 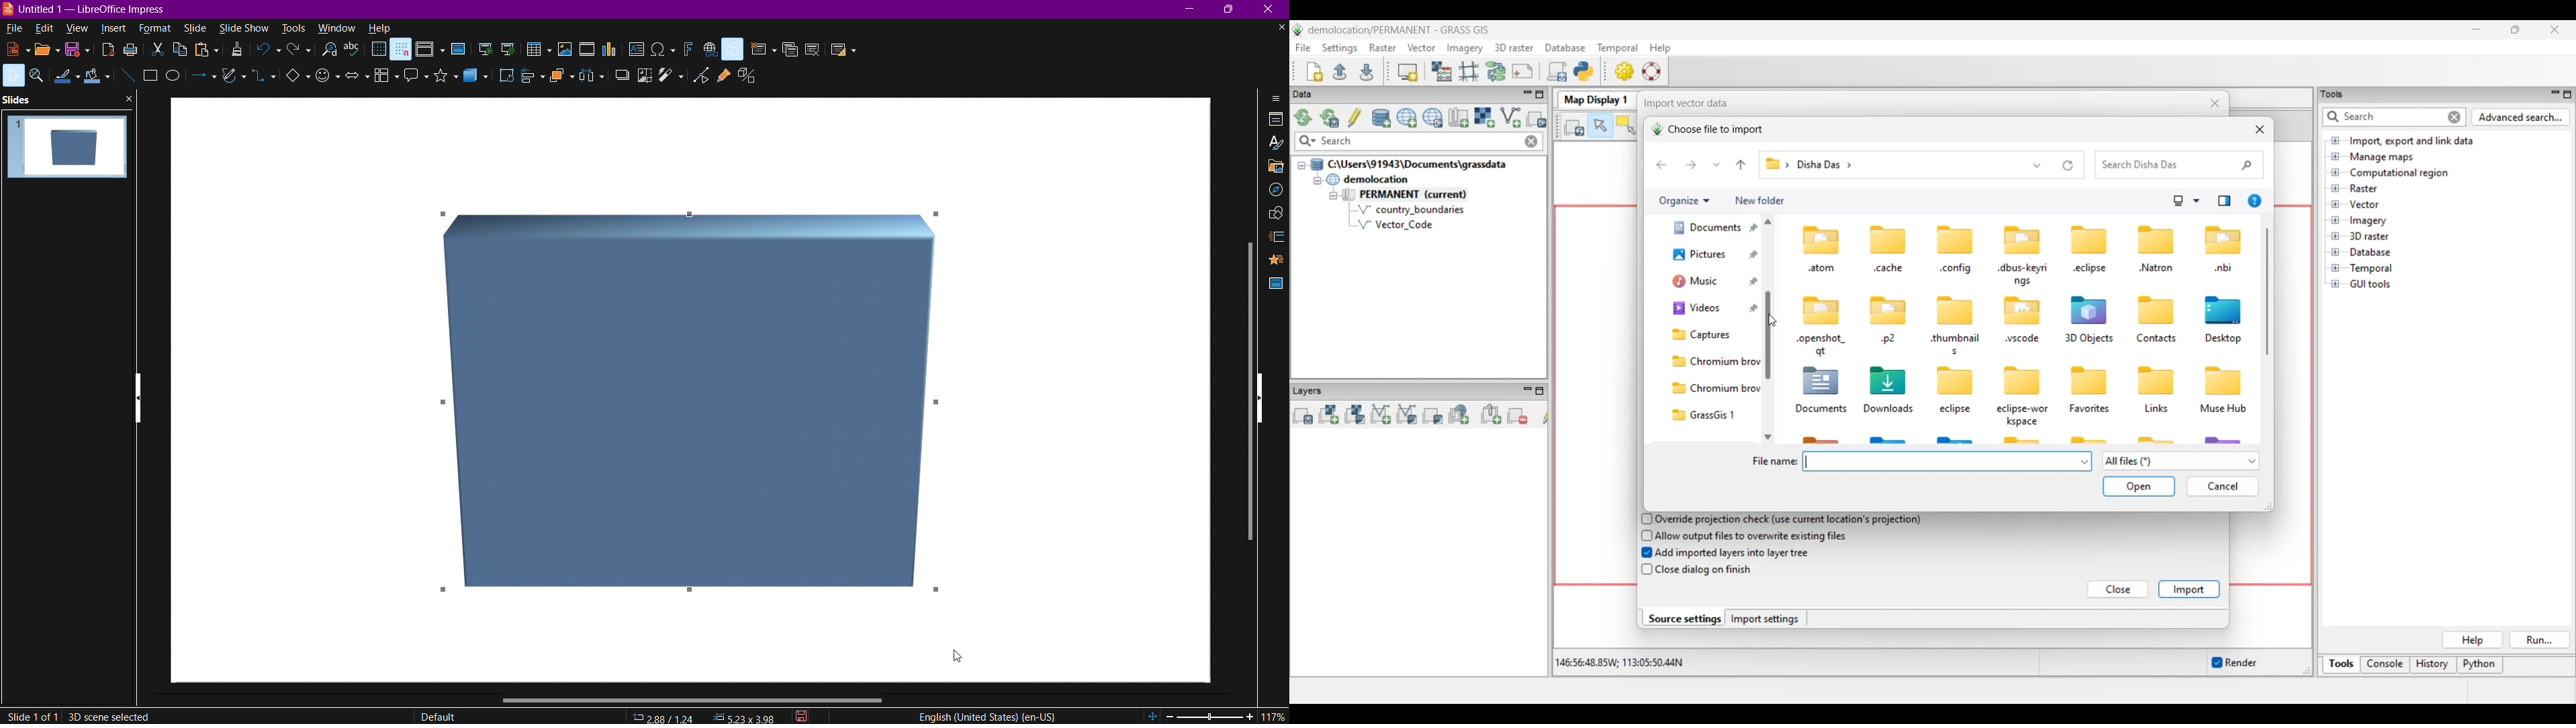 What do you see at coordinates (619, 80) in the screenshot?
I see `Shadow` at bounding box center [619, 80].